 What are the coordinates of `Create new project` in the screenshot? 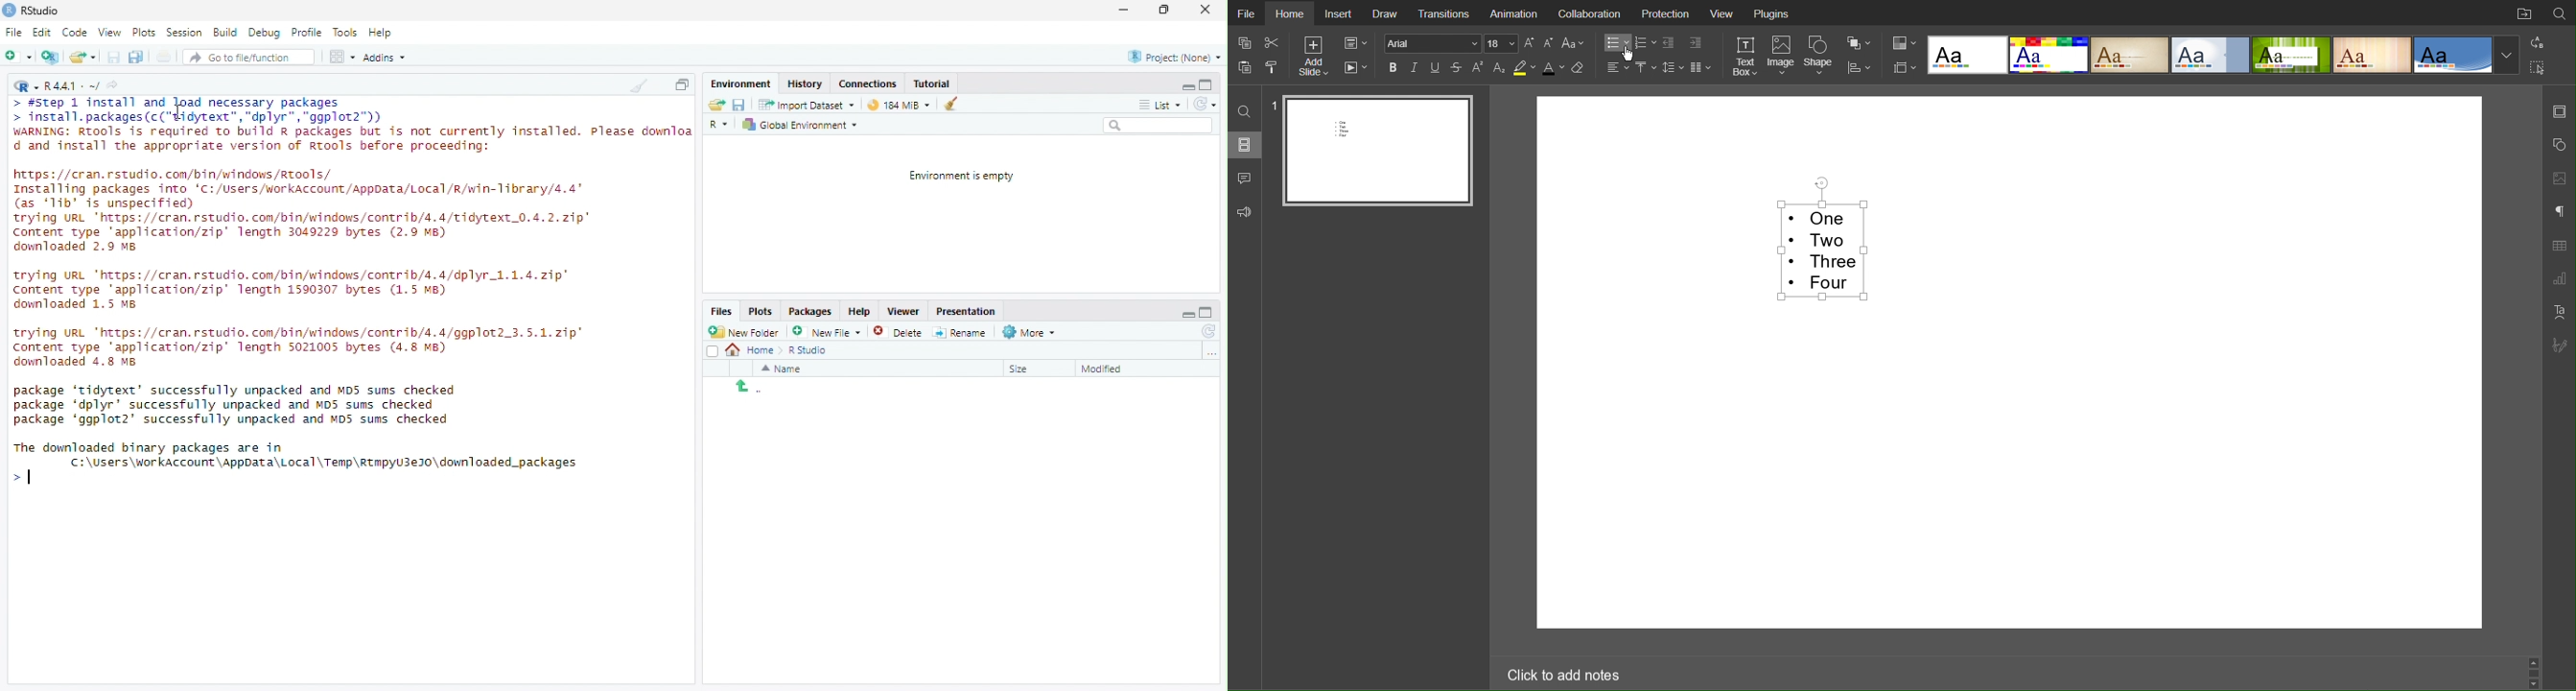 It's located at (51, 57).